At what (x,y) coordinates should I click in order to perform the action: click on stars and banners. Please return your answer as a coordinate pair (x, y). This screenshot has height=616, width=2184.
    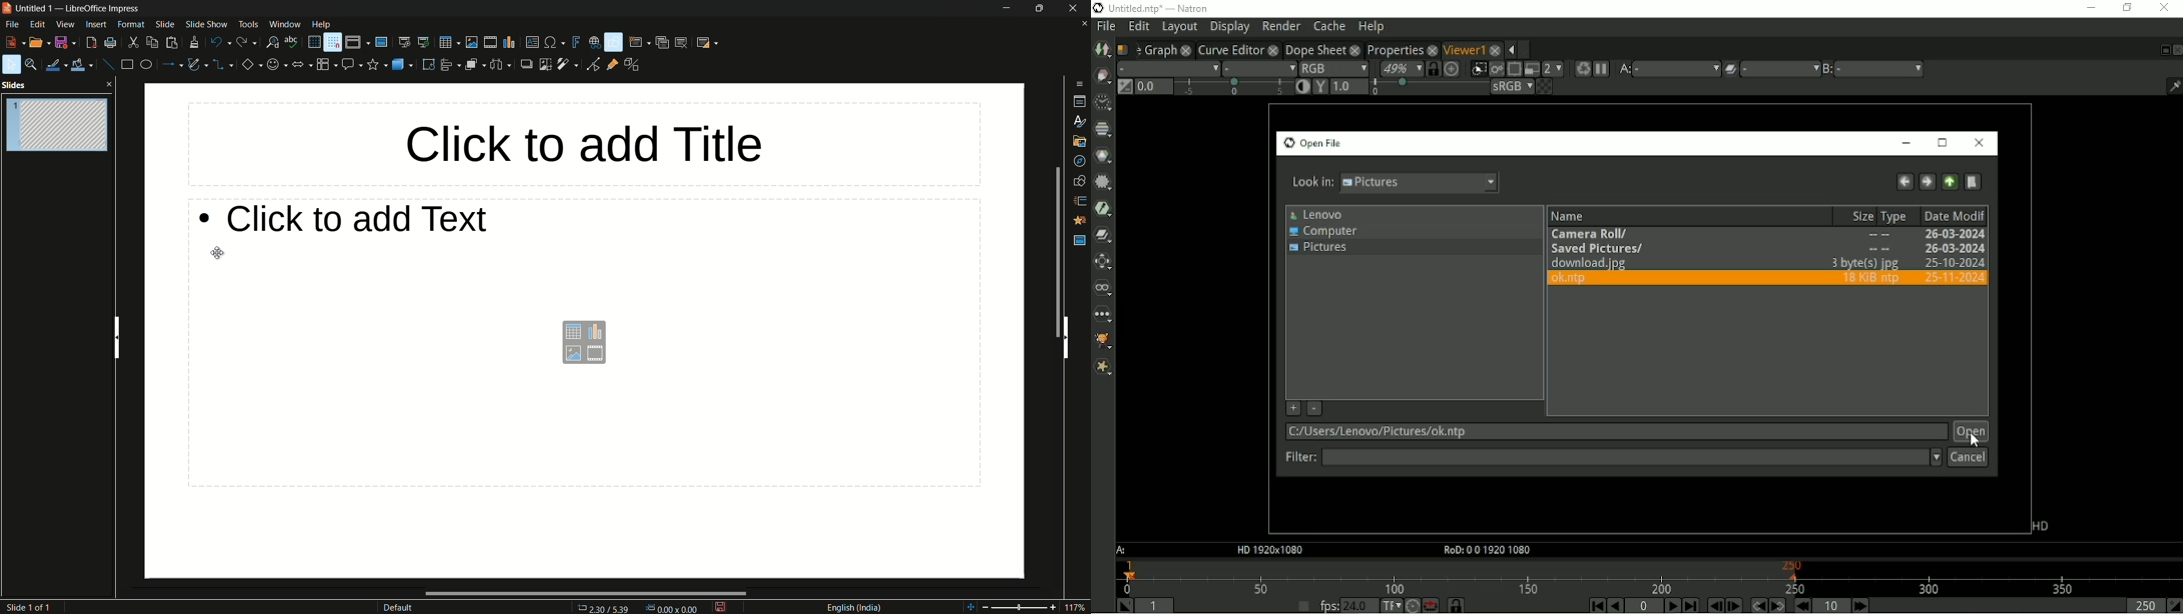
    Looking at the image, I should click on (377, 65).